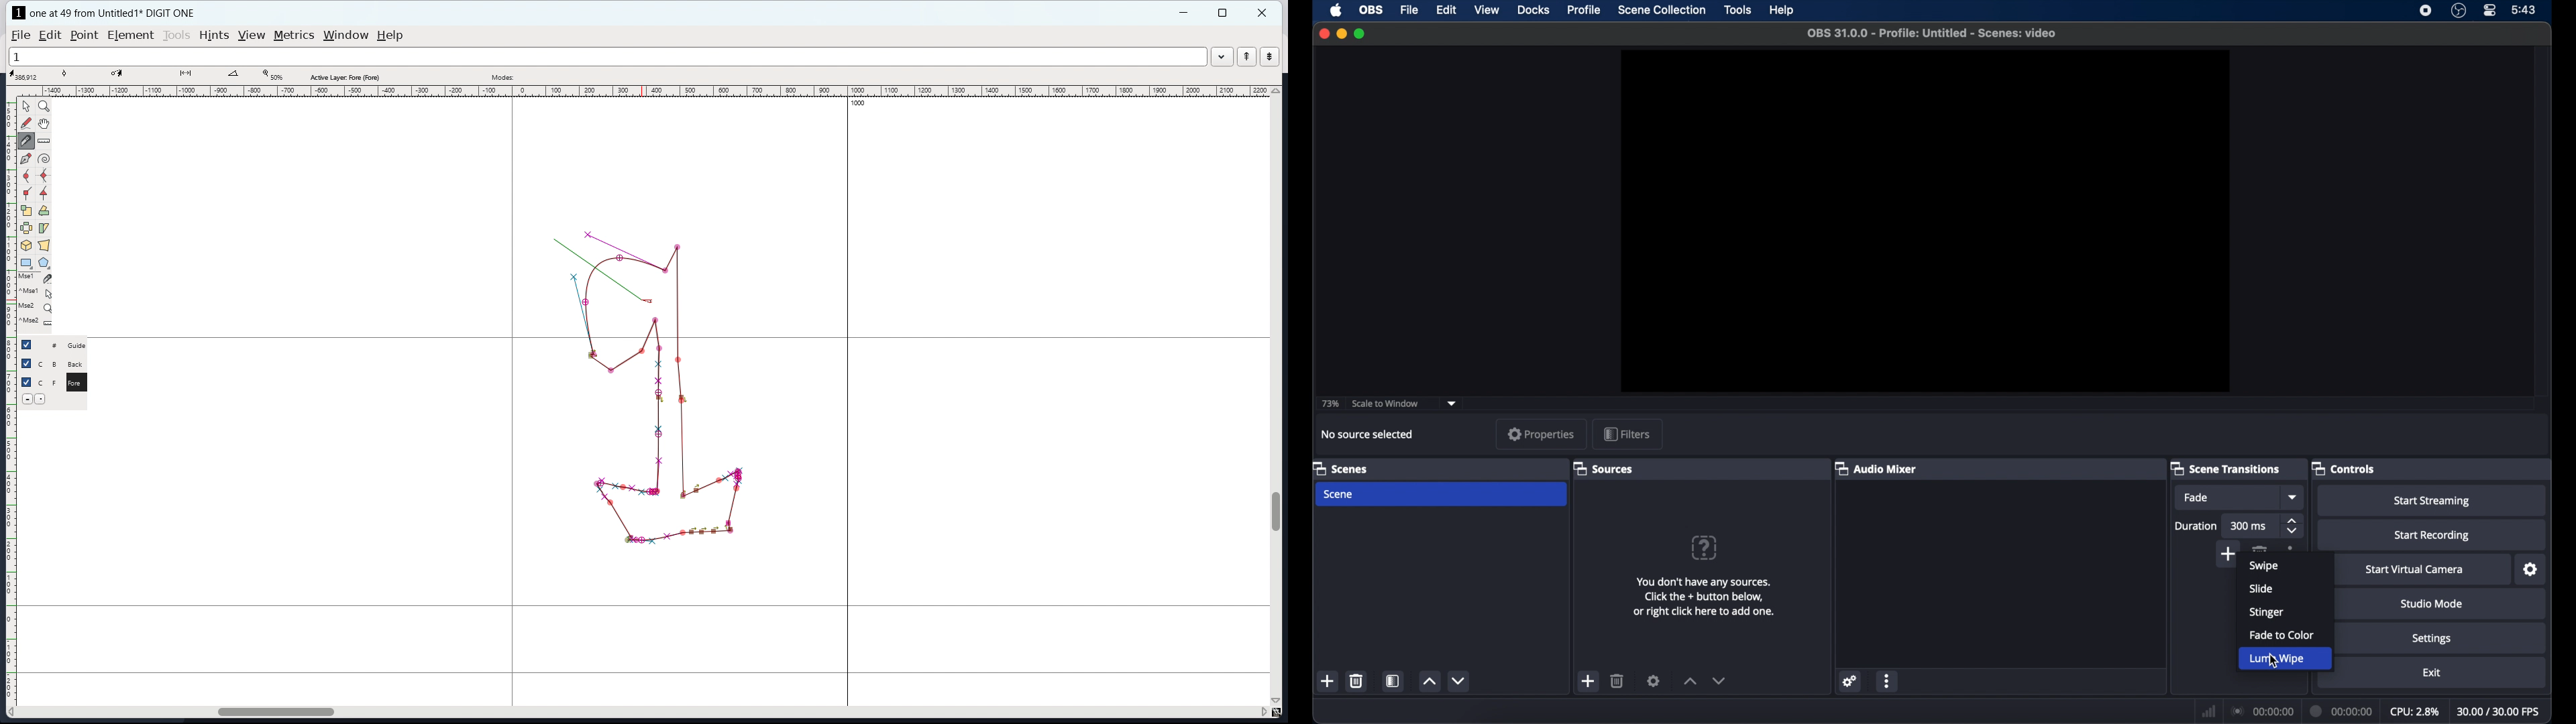  What do you see at coordinates (11, 404) in the screenshot?
I see `vertical ruler` at bounding box center [11, 404].